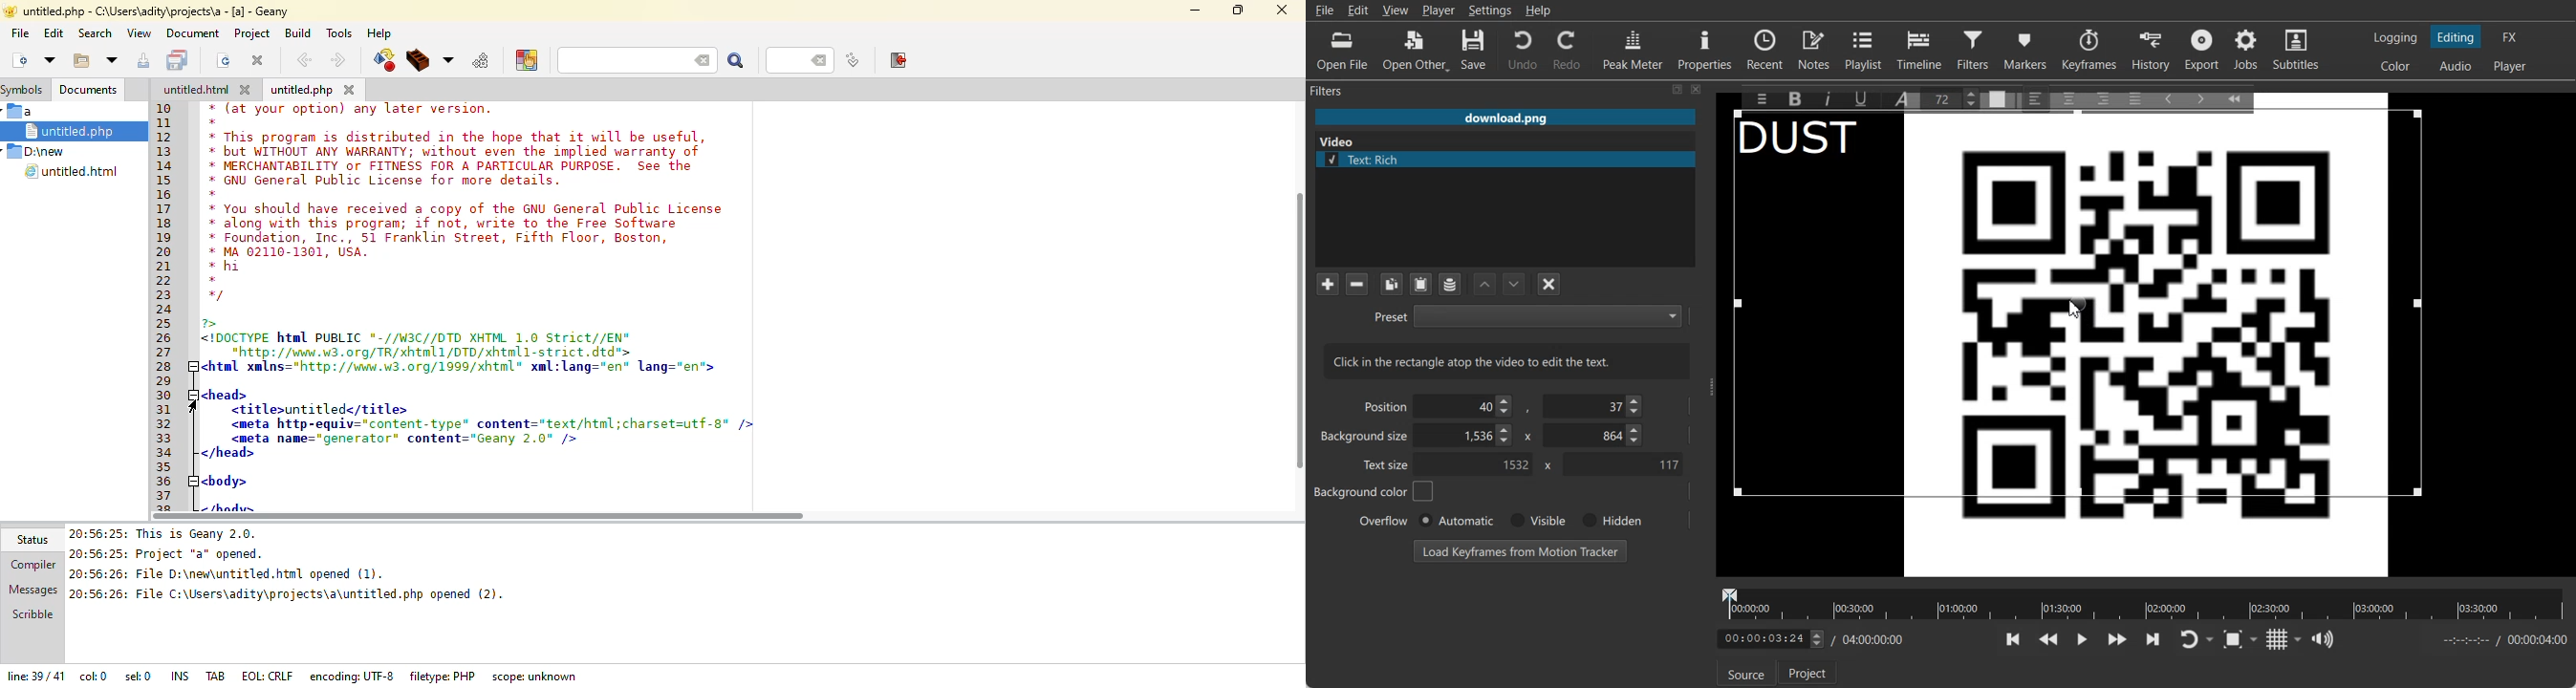 Image resolution: width=2576 pixels, height=700 pixels. I want to click on Drop down box, so click(2257, 638).